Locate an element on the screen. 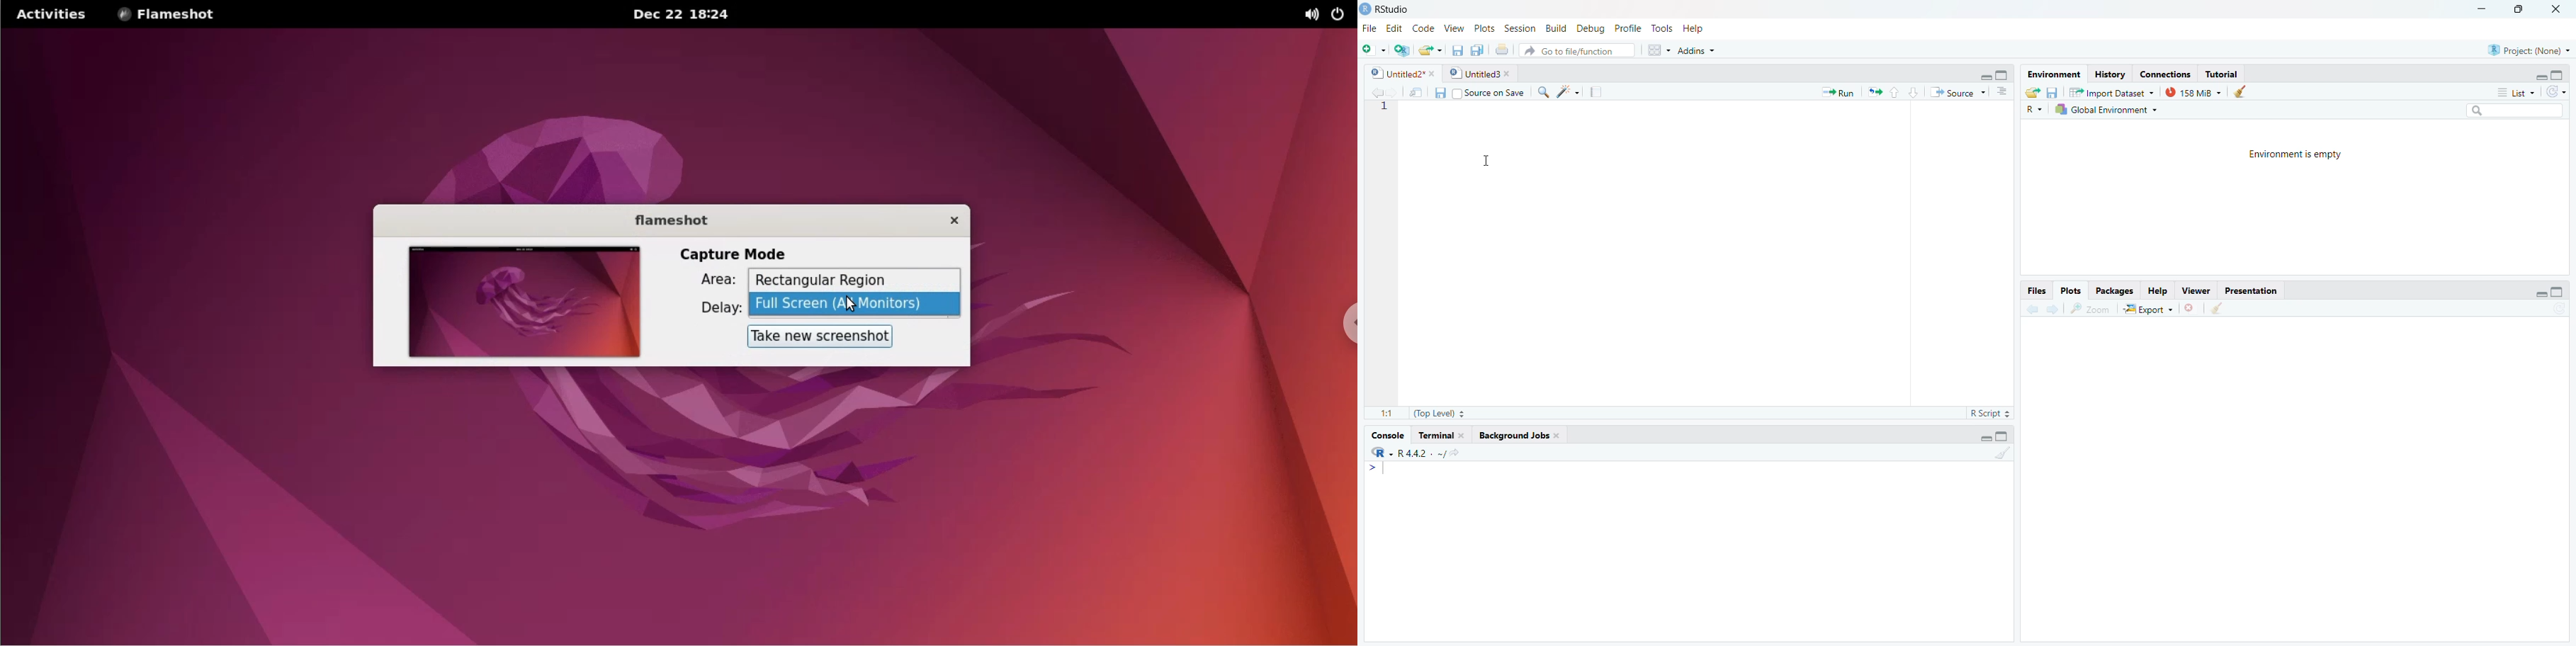 Image resolution: width=2576 pixels, height=672 pixels. Print document is located at coordinates (1503, 49).